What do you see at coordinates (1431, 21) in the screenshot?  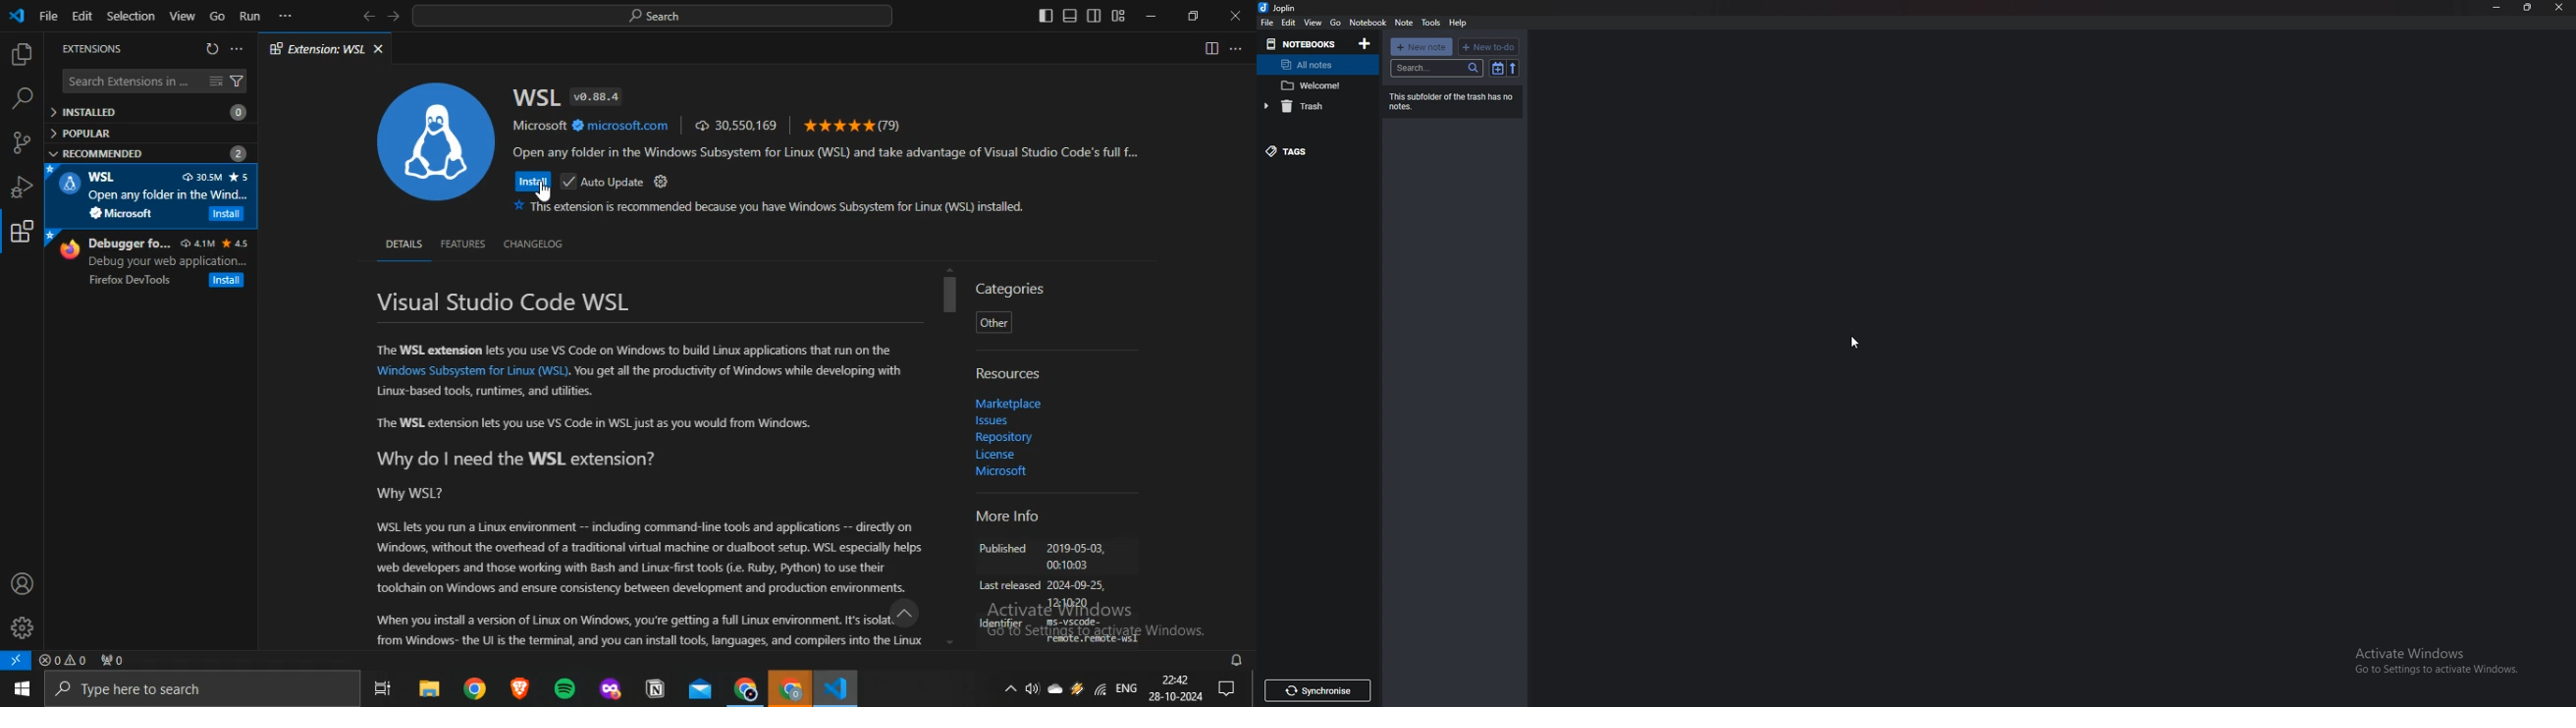 I see `Tools` at bounding box center [1431, 21].